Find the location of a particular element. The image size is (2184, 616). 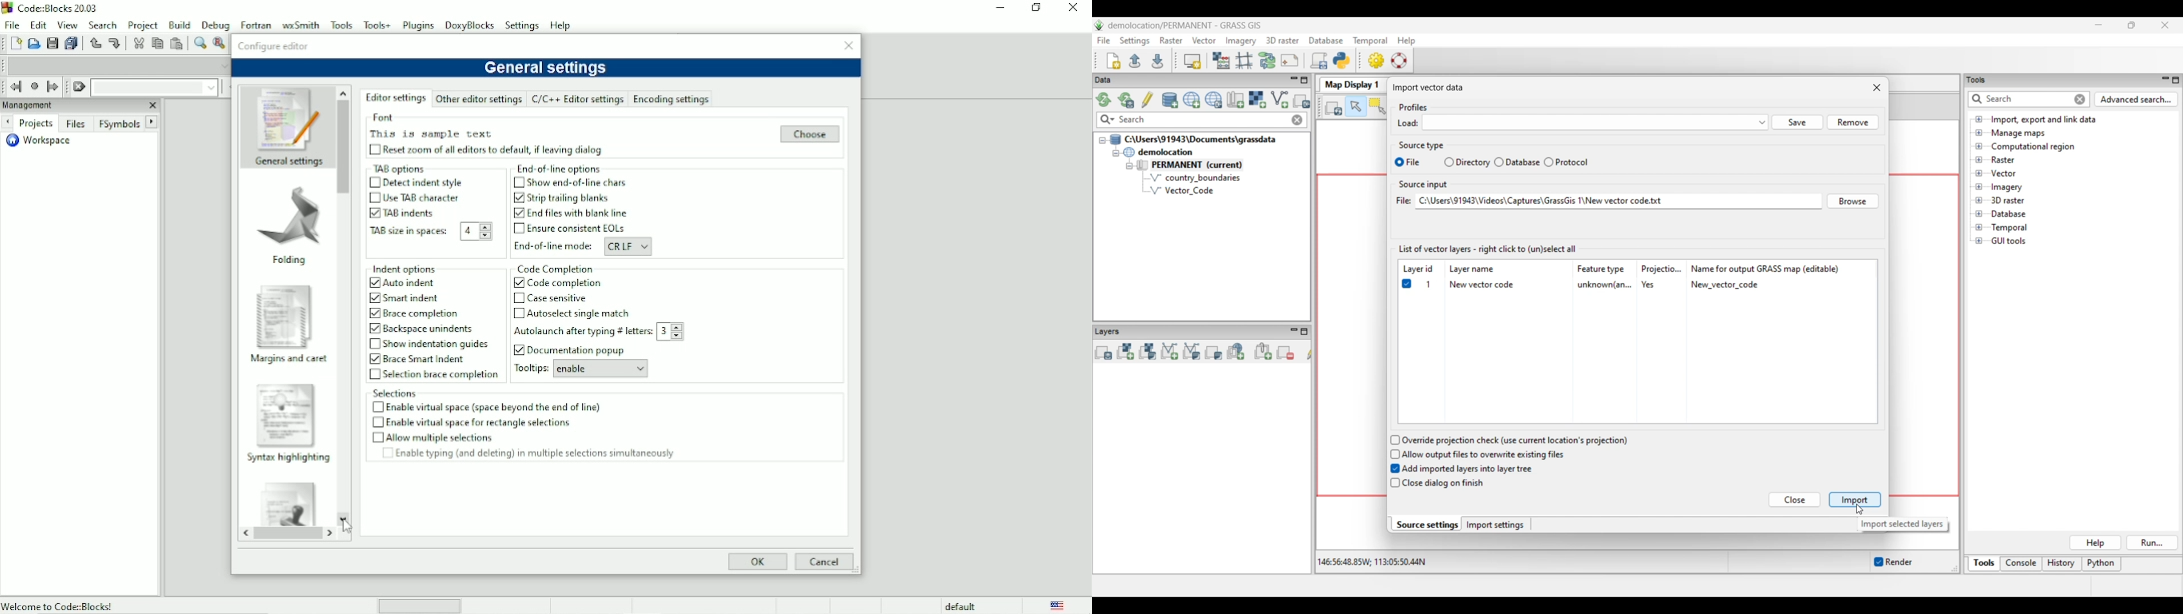

Tools+ is located at coordinates (377, 25).